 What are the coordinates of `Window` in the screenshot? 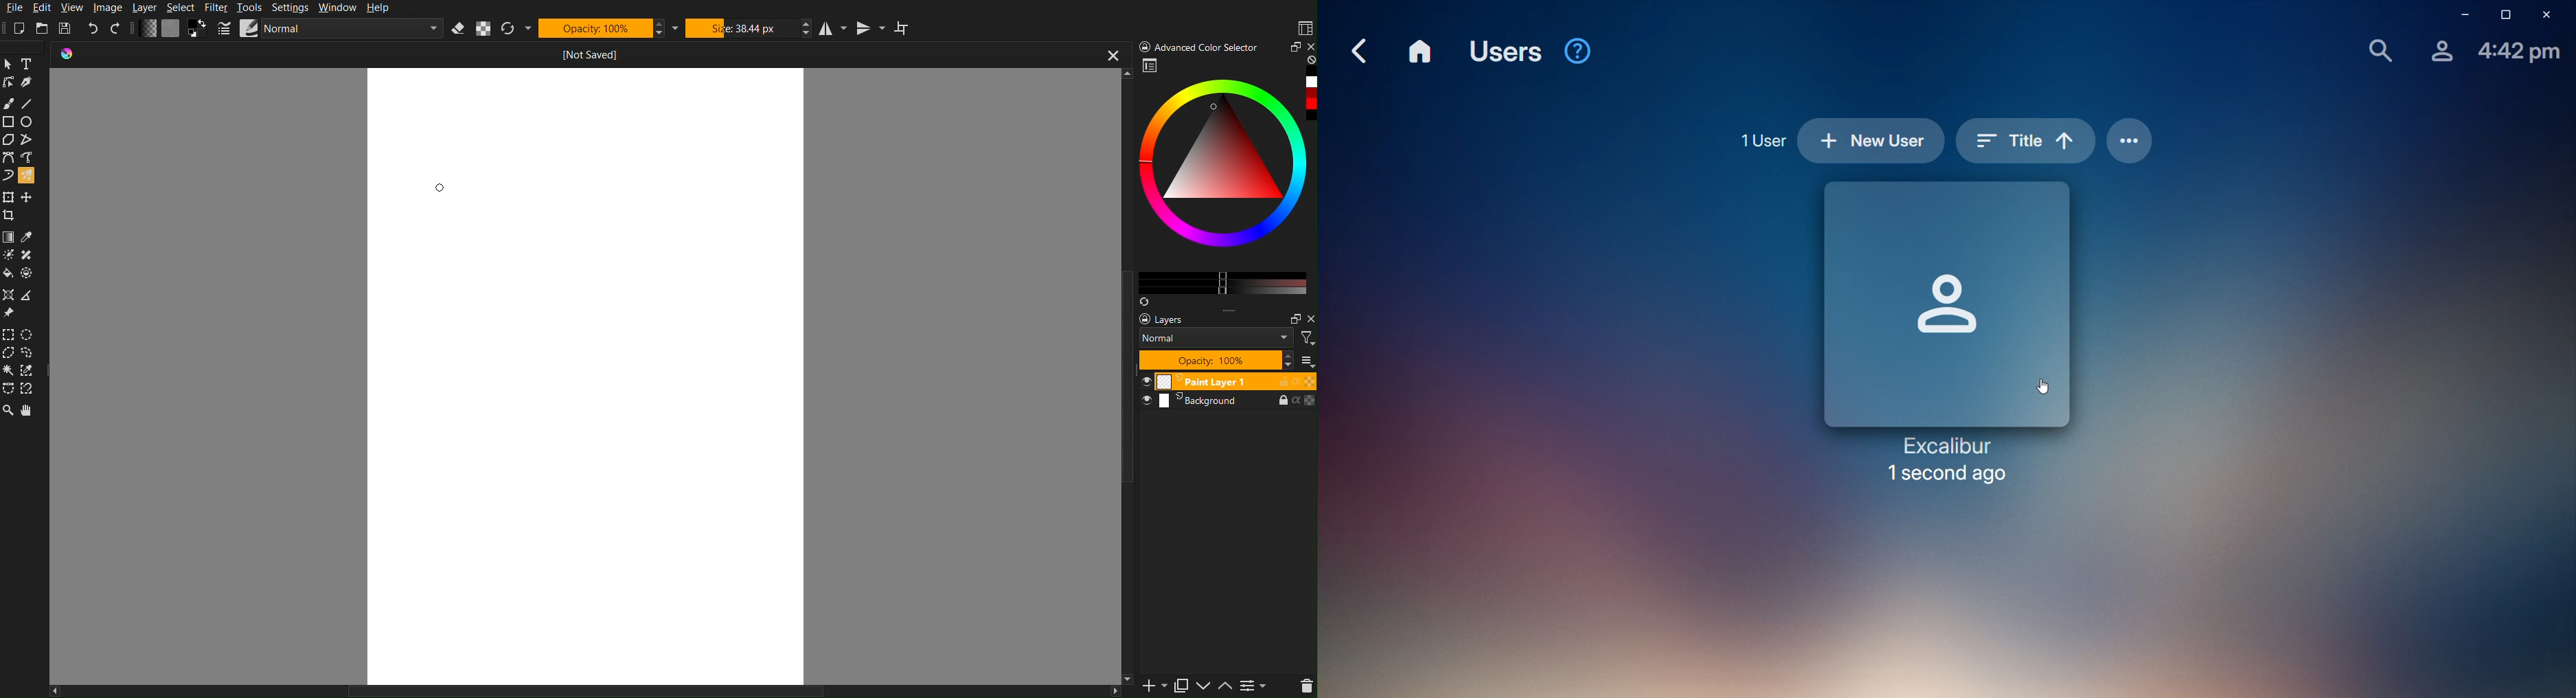 It's located at (339, 8).